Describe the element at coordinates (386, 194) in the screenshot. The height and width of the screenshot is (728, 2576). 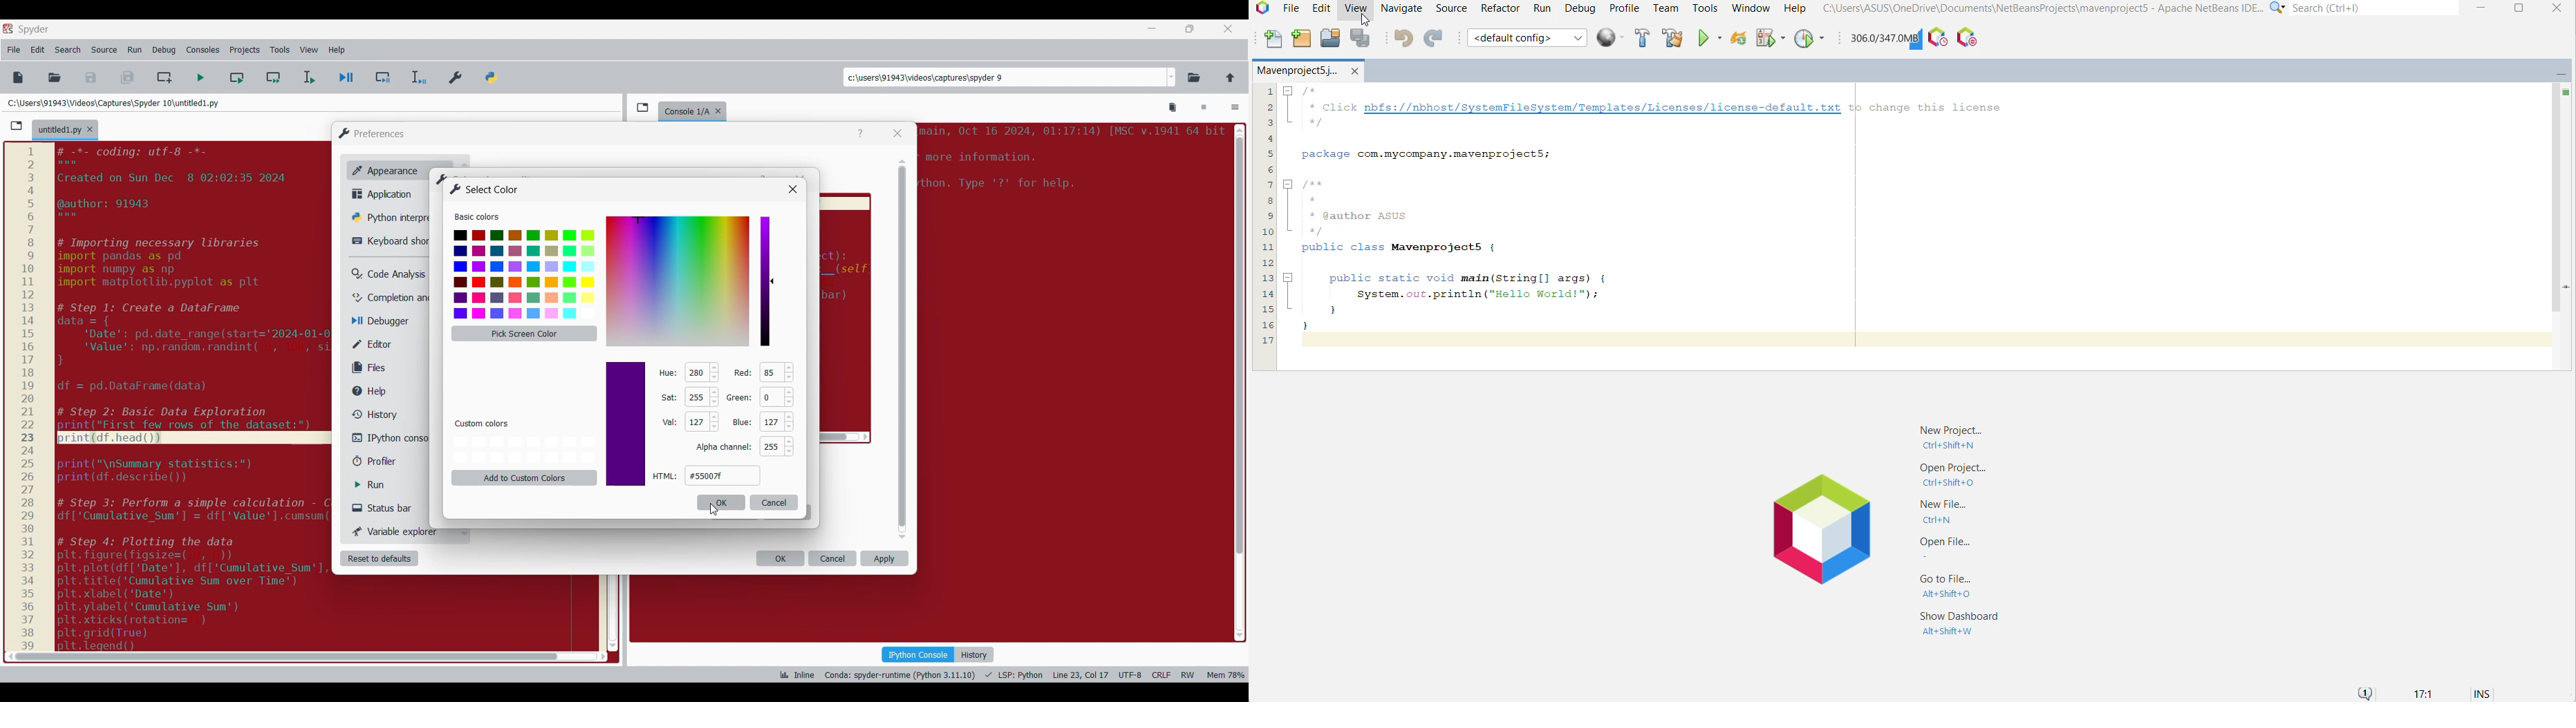
I see `Application` at that location.